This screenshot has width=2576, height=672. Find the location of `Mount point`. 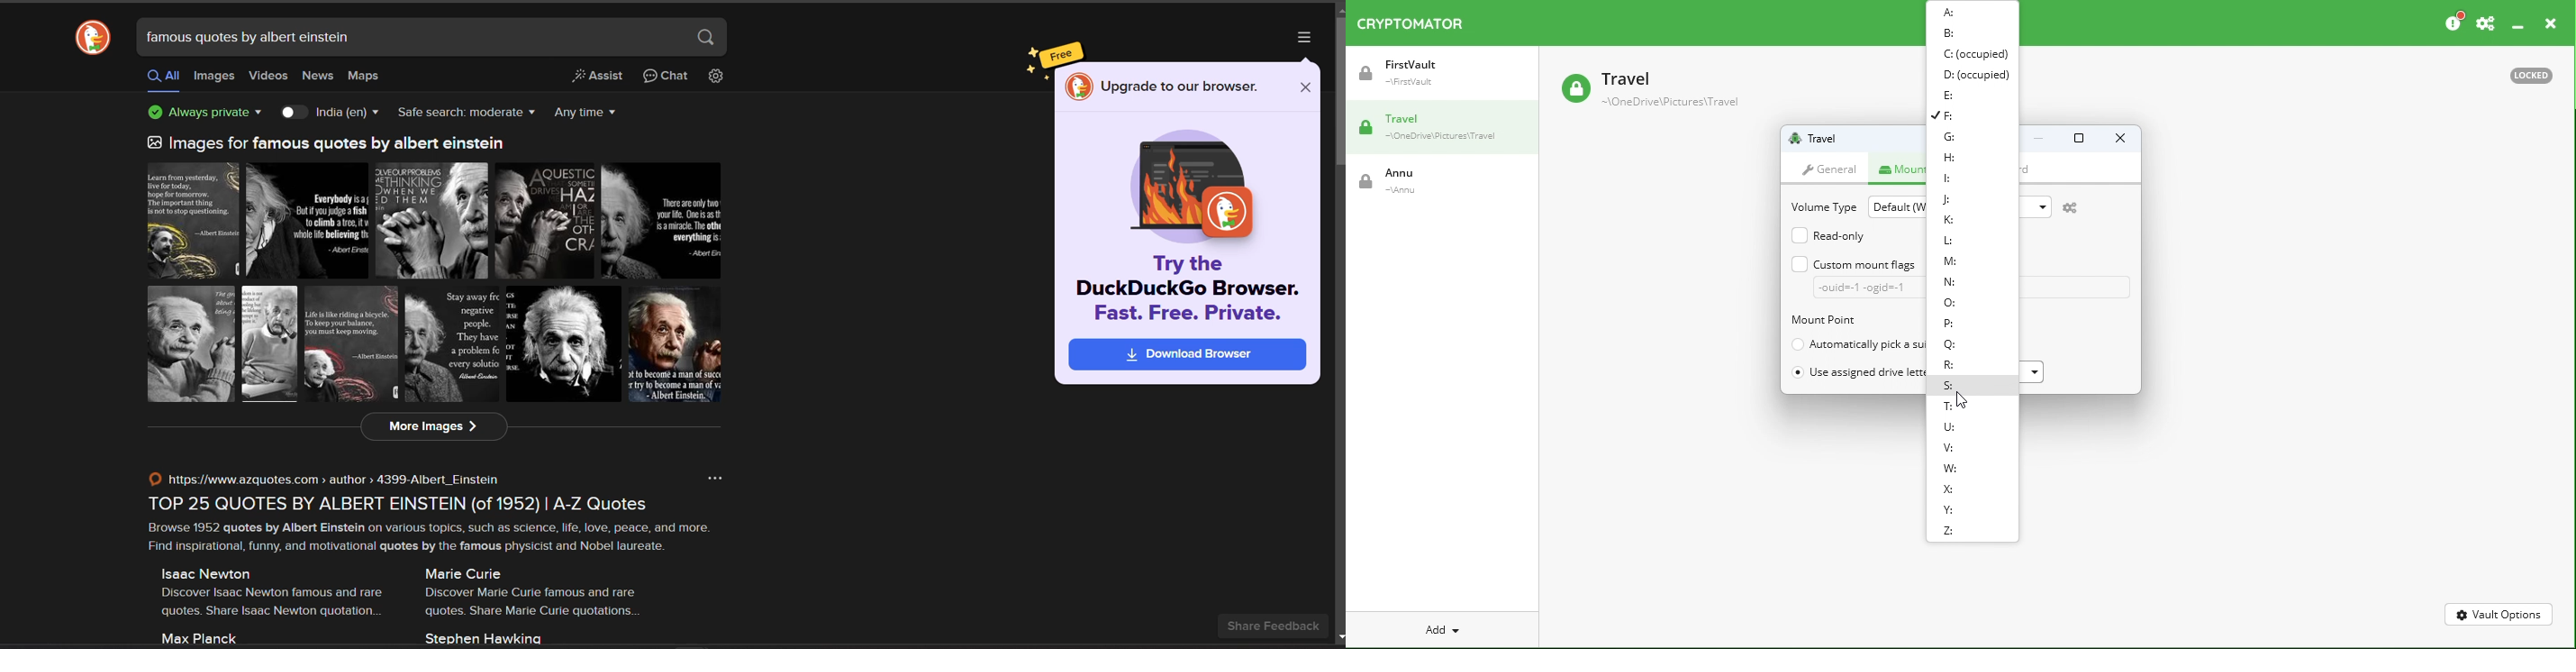

Mount point is located at coordinates (1846, 321).